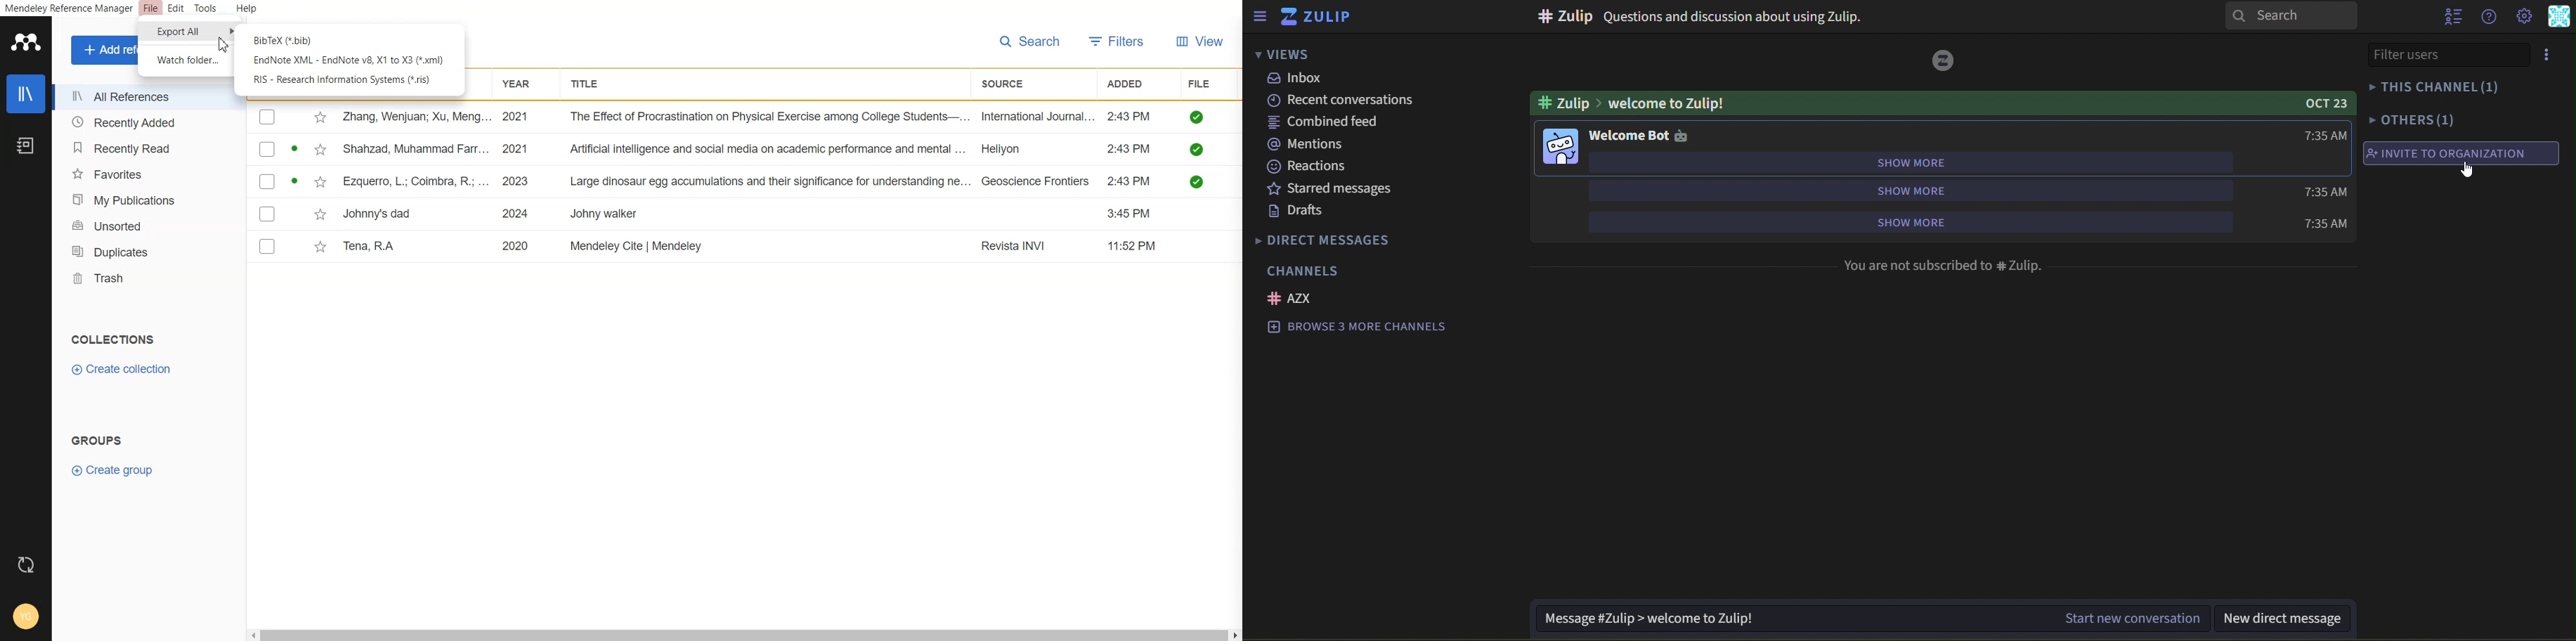  I want to click on Tools, so click(205, 8).